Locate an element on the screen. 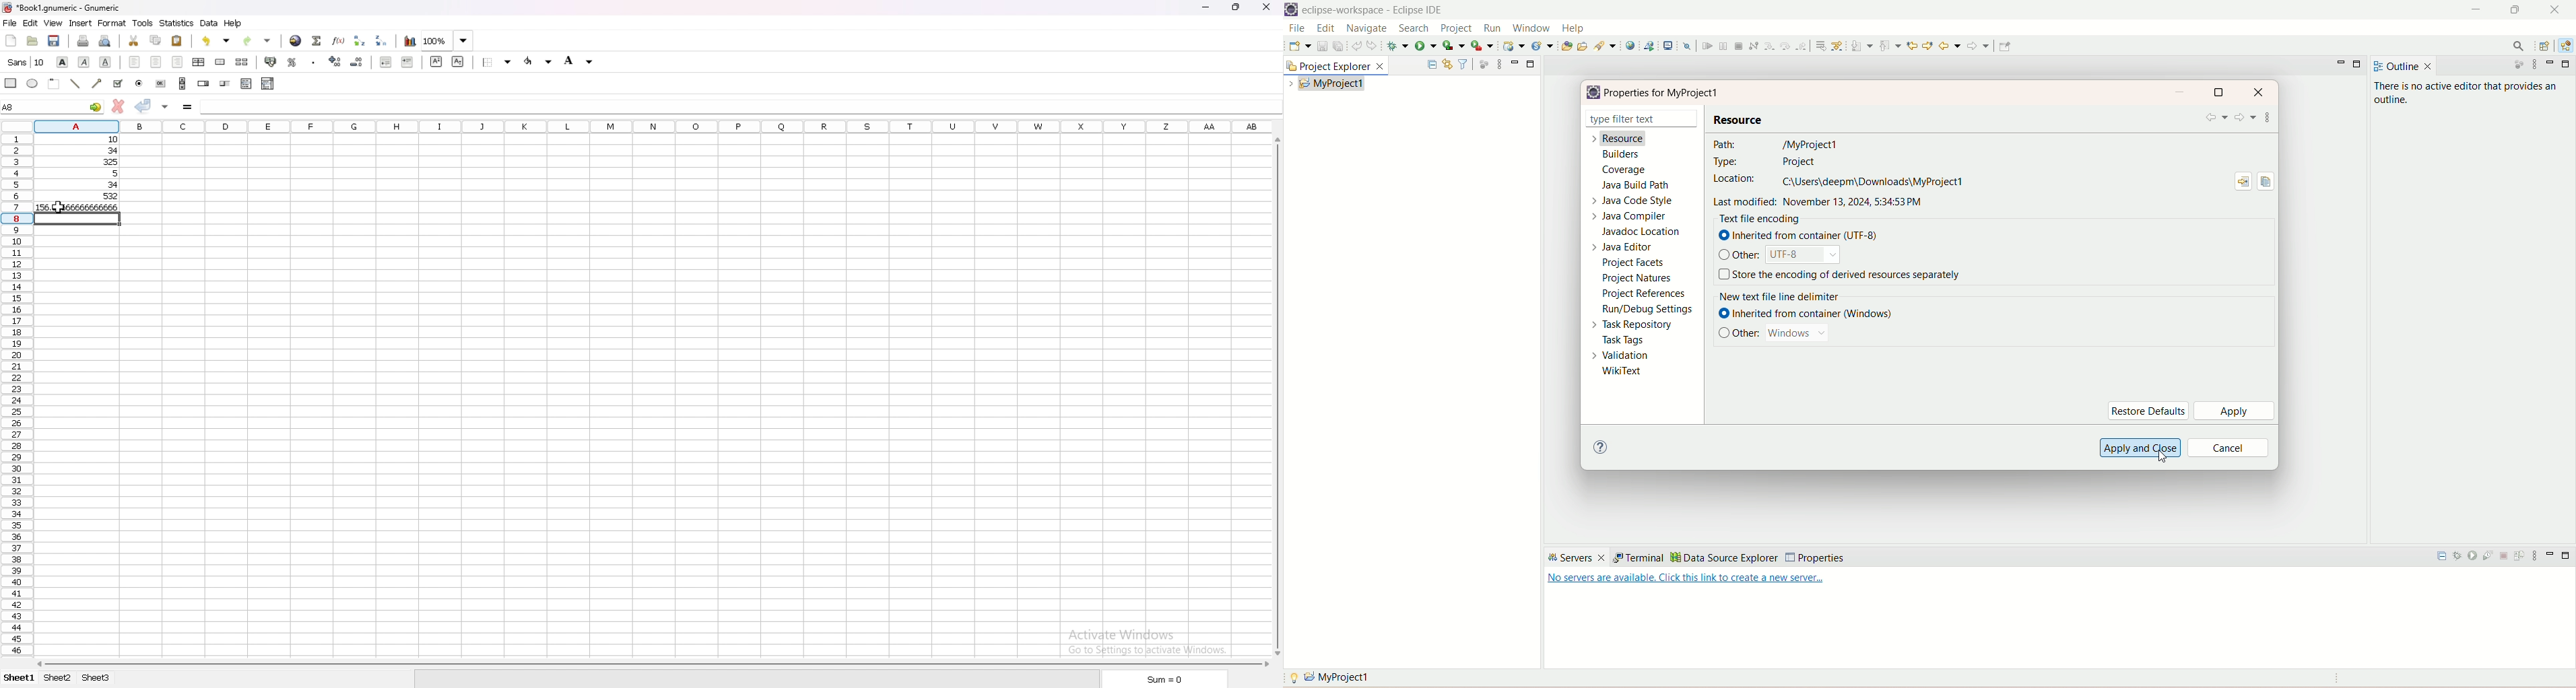 The height and width of the screenshot is (700, 2576). save is located at coordinates (1299, 46).